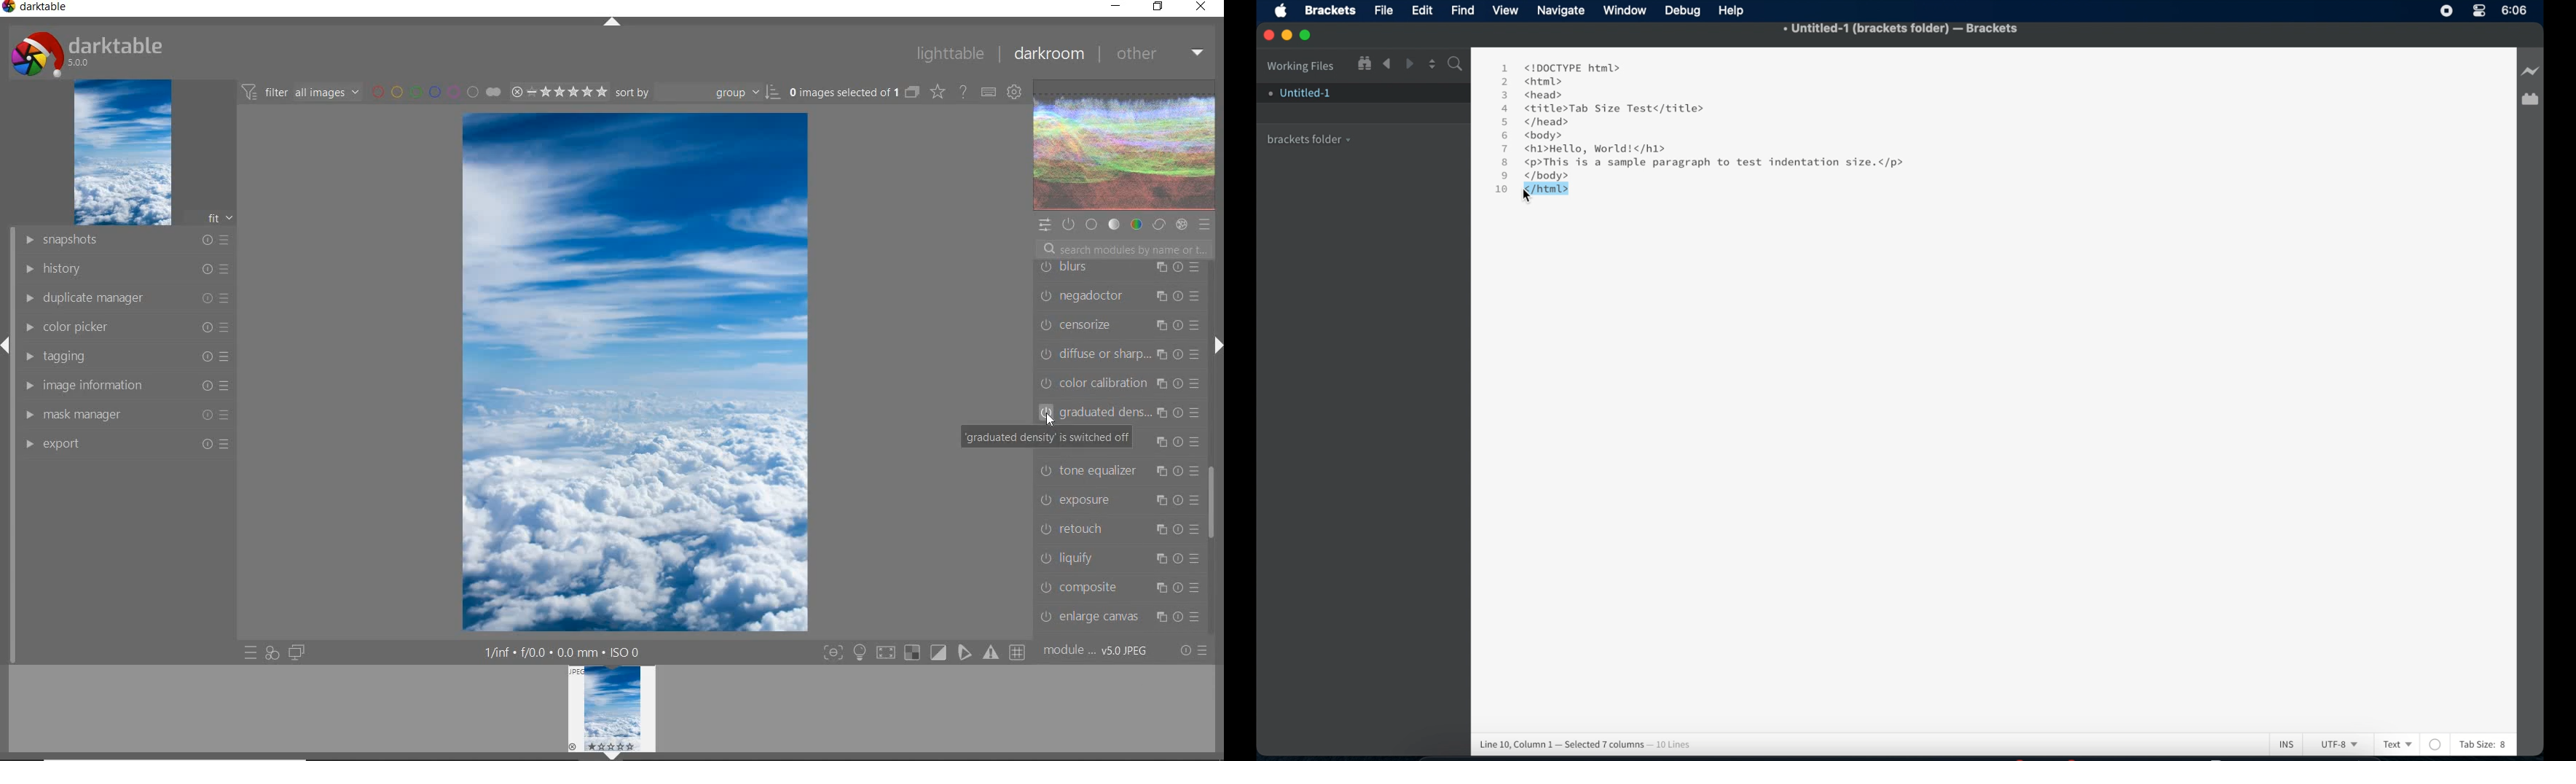 The height and width of the screenshot is (784, 2576). Describe the element at coordinates (2504, 745) in the screenshot. I see `8` at that location.